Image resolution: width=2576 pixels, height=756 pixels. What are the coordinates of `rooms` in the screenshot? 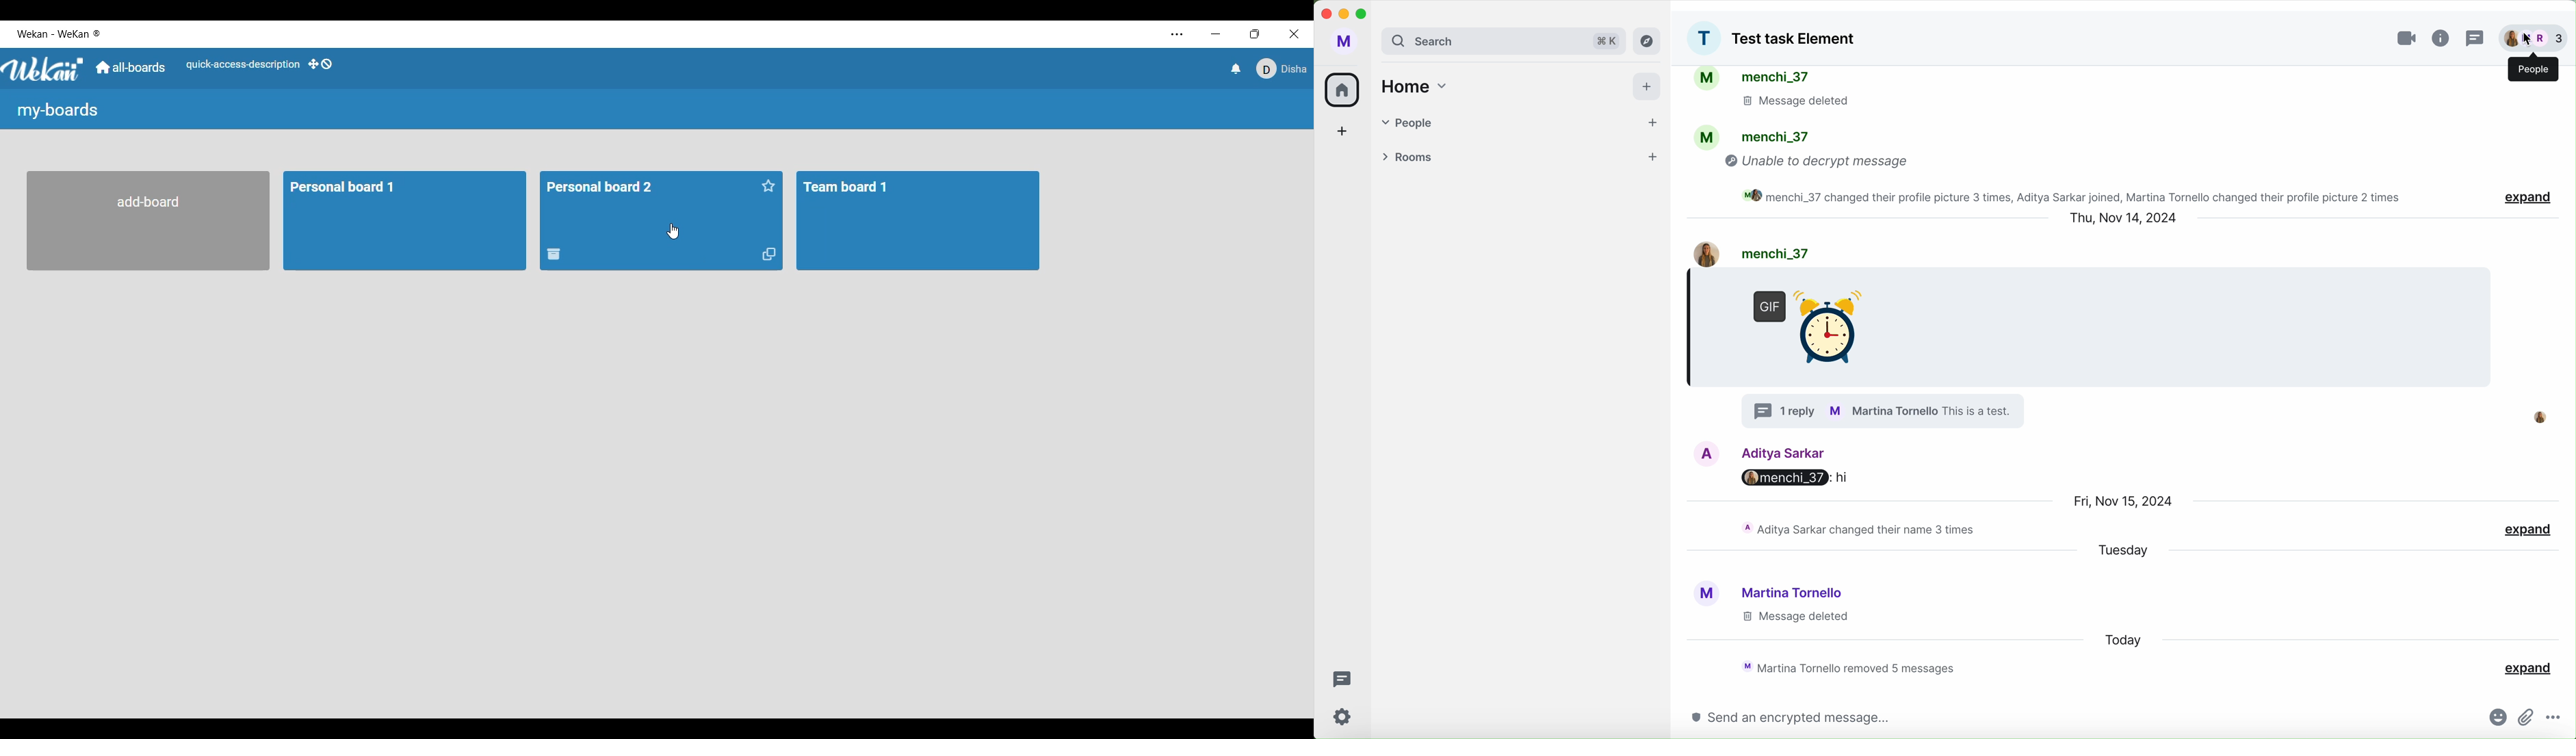 It's located at (1502, 155).